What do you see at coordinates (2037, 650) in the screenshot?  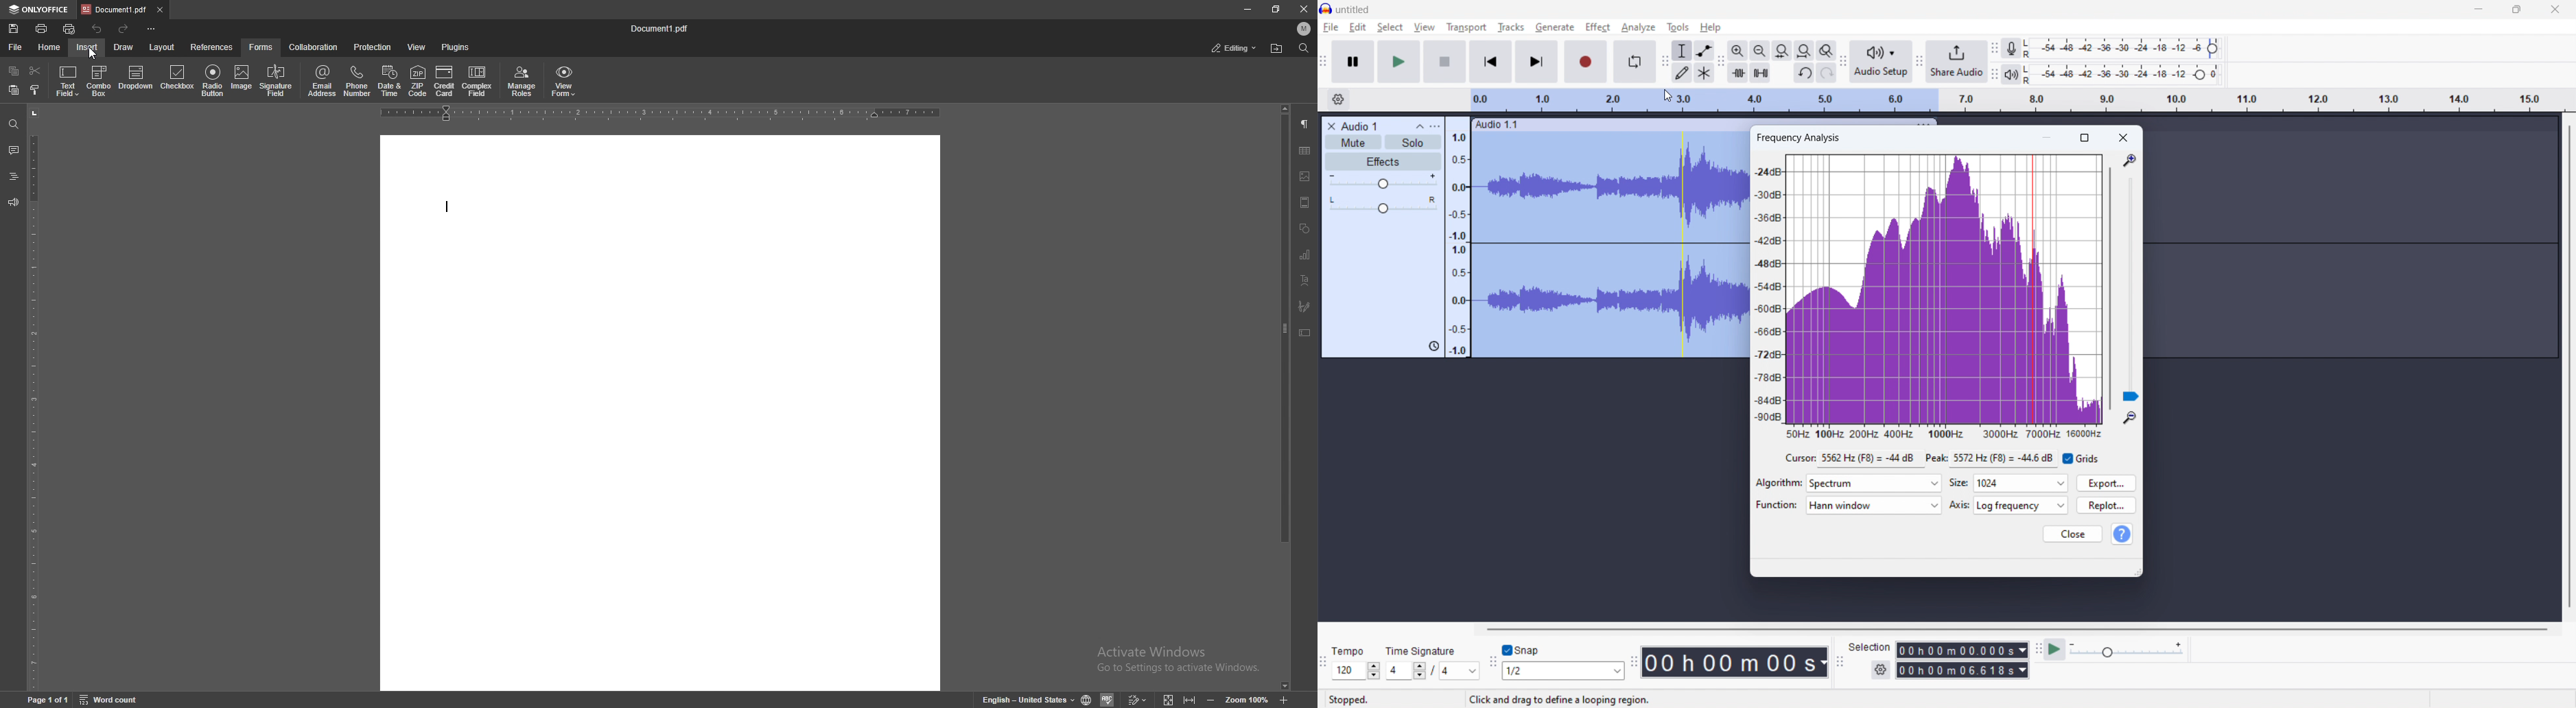 I see `play at speed toolbar` at bounding box center [2037, 650].